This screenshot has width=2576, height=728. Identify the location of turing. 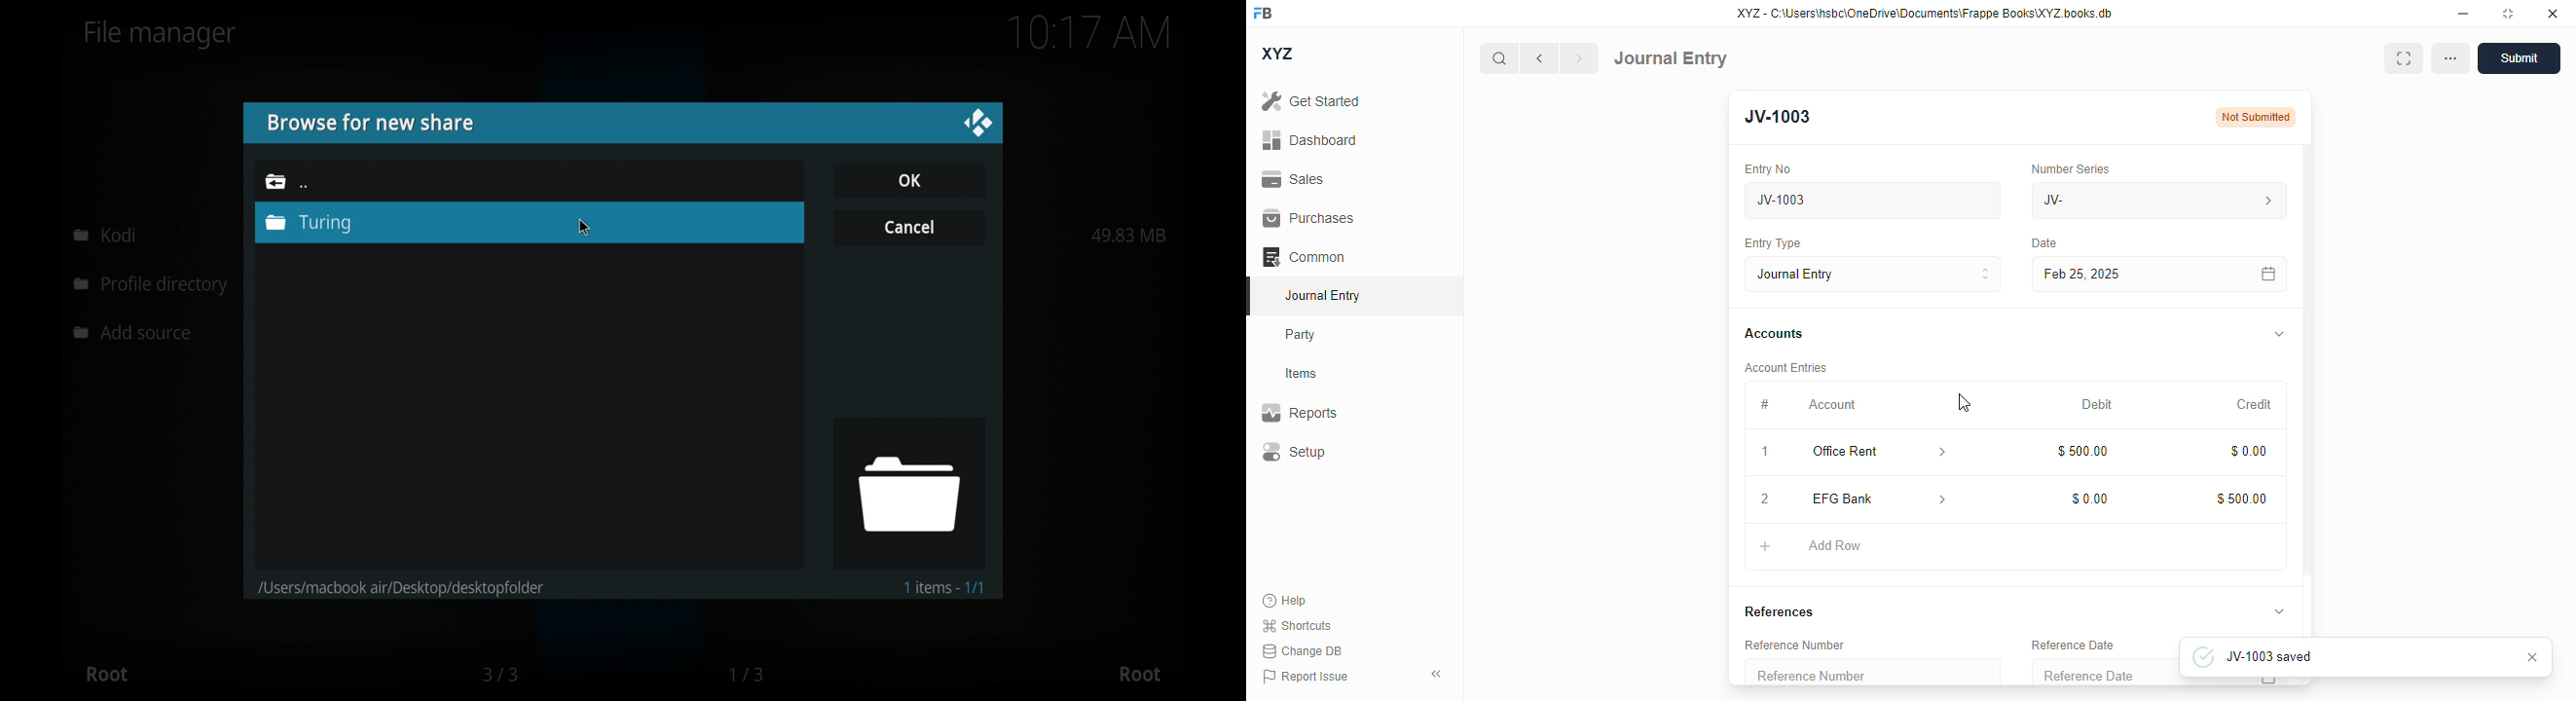
(336, 223).